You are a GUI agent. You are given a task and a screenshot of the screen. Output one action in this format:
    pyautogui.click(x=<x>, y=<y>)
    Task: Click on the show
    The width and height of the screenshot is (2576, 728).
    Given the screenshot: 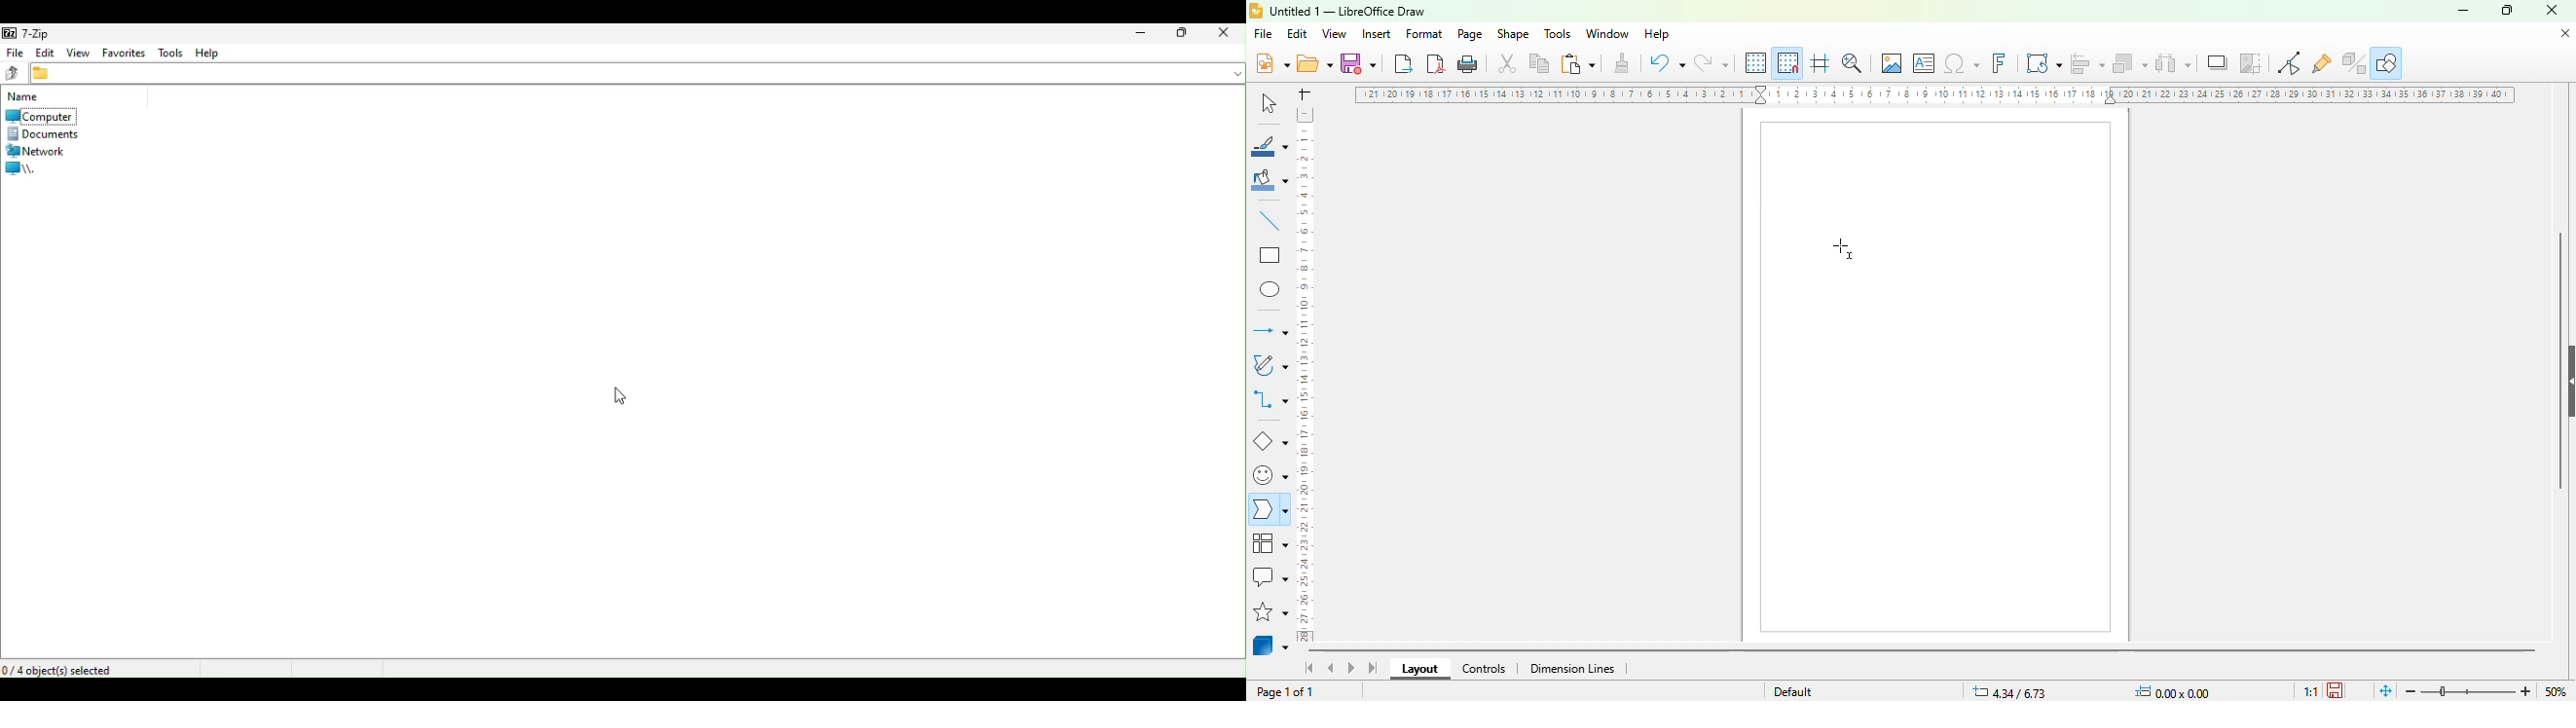 What is the action you would take?
    pyautogui.click(x=2567, y=382)
    